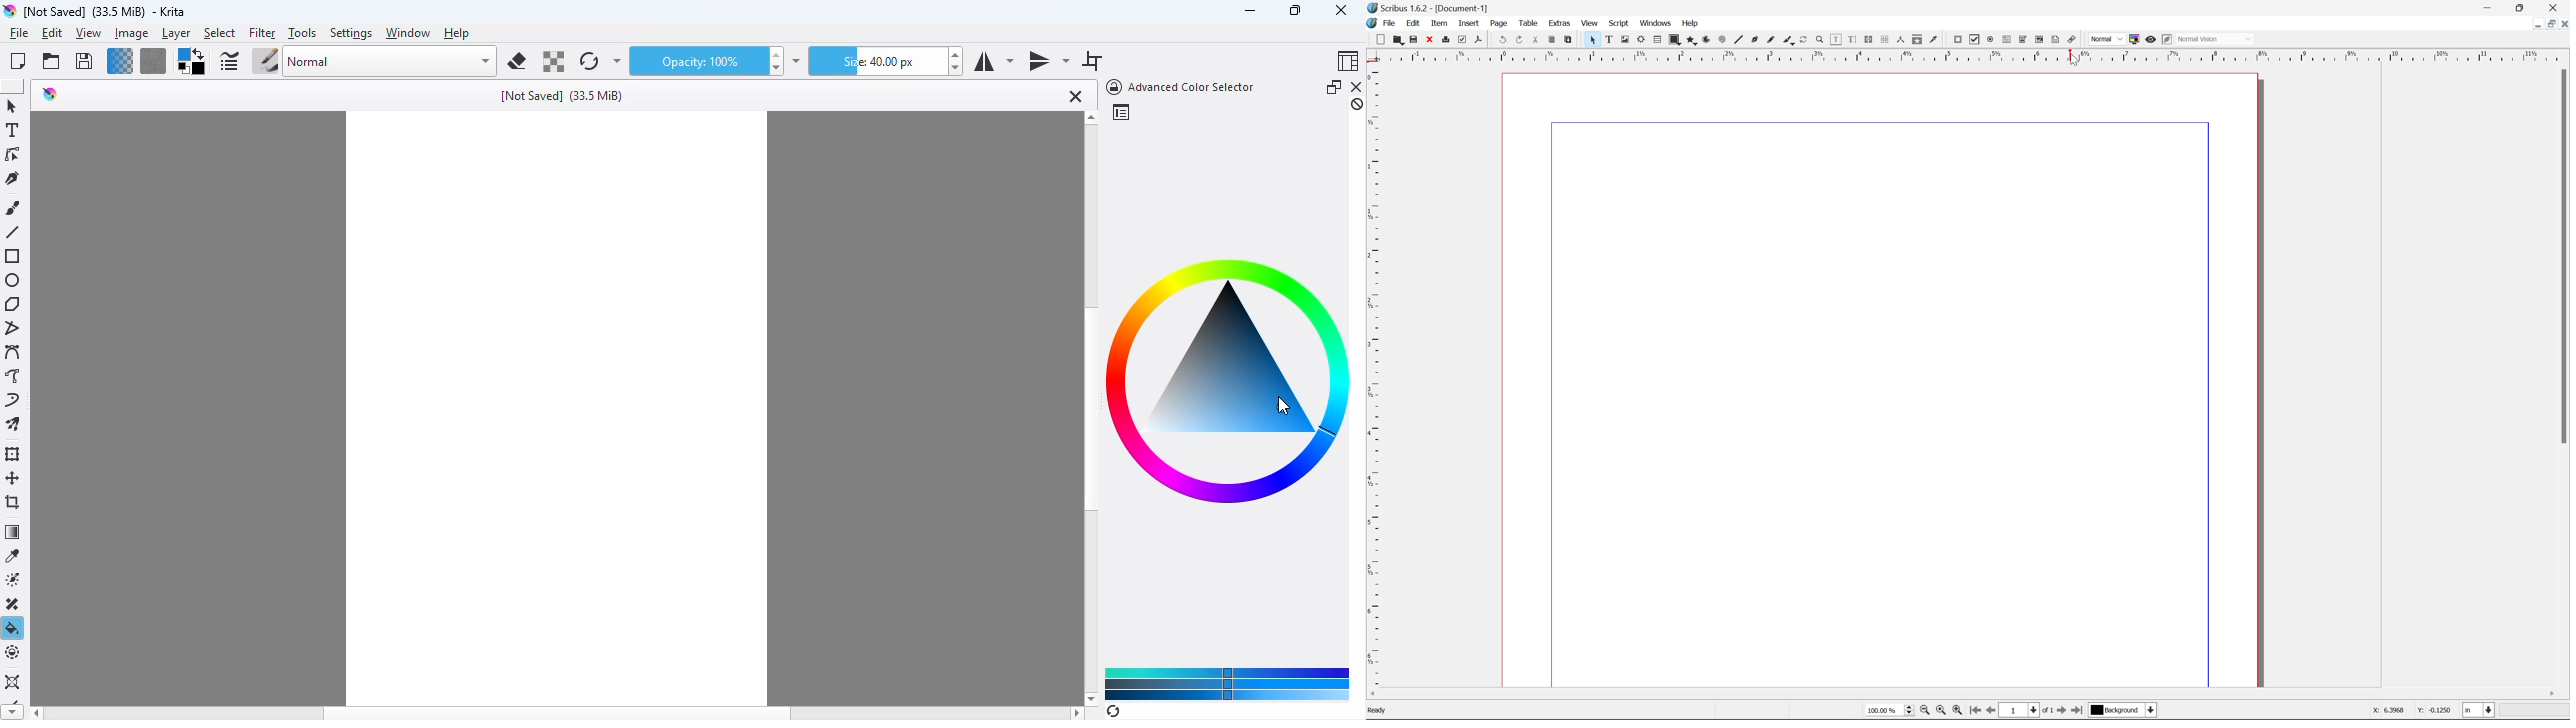 The height and width of the screenshot is (728, 2576). What do you see at coordinates (1991, 40) in the screenshot?
I see `pdf radio button` at bounding box center [1991, 40].